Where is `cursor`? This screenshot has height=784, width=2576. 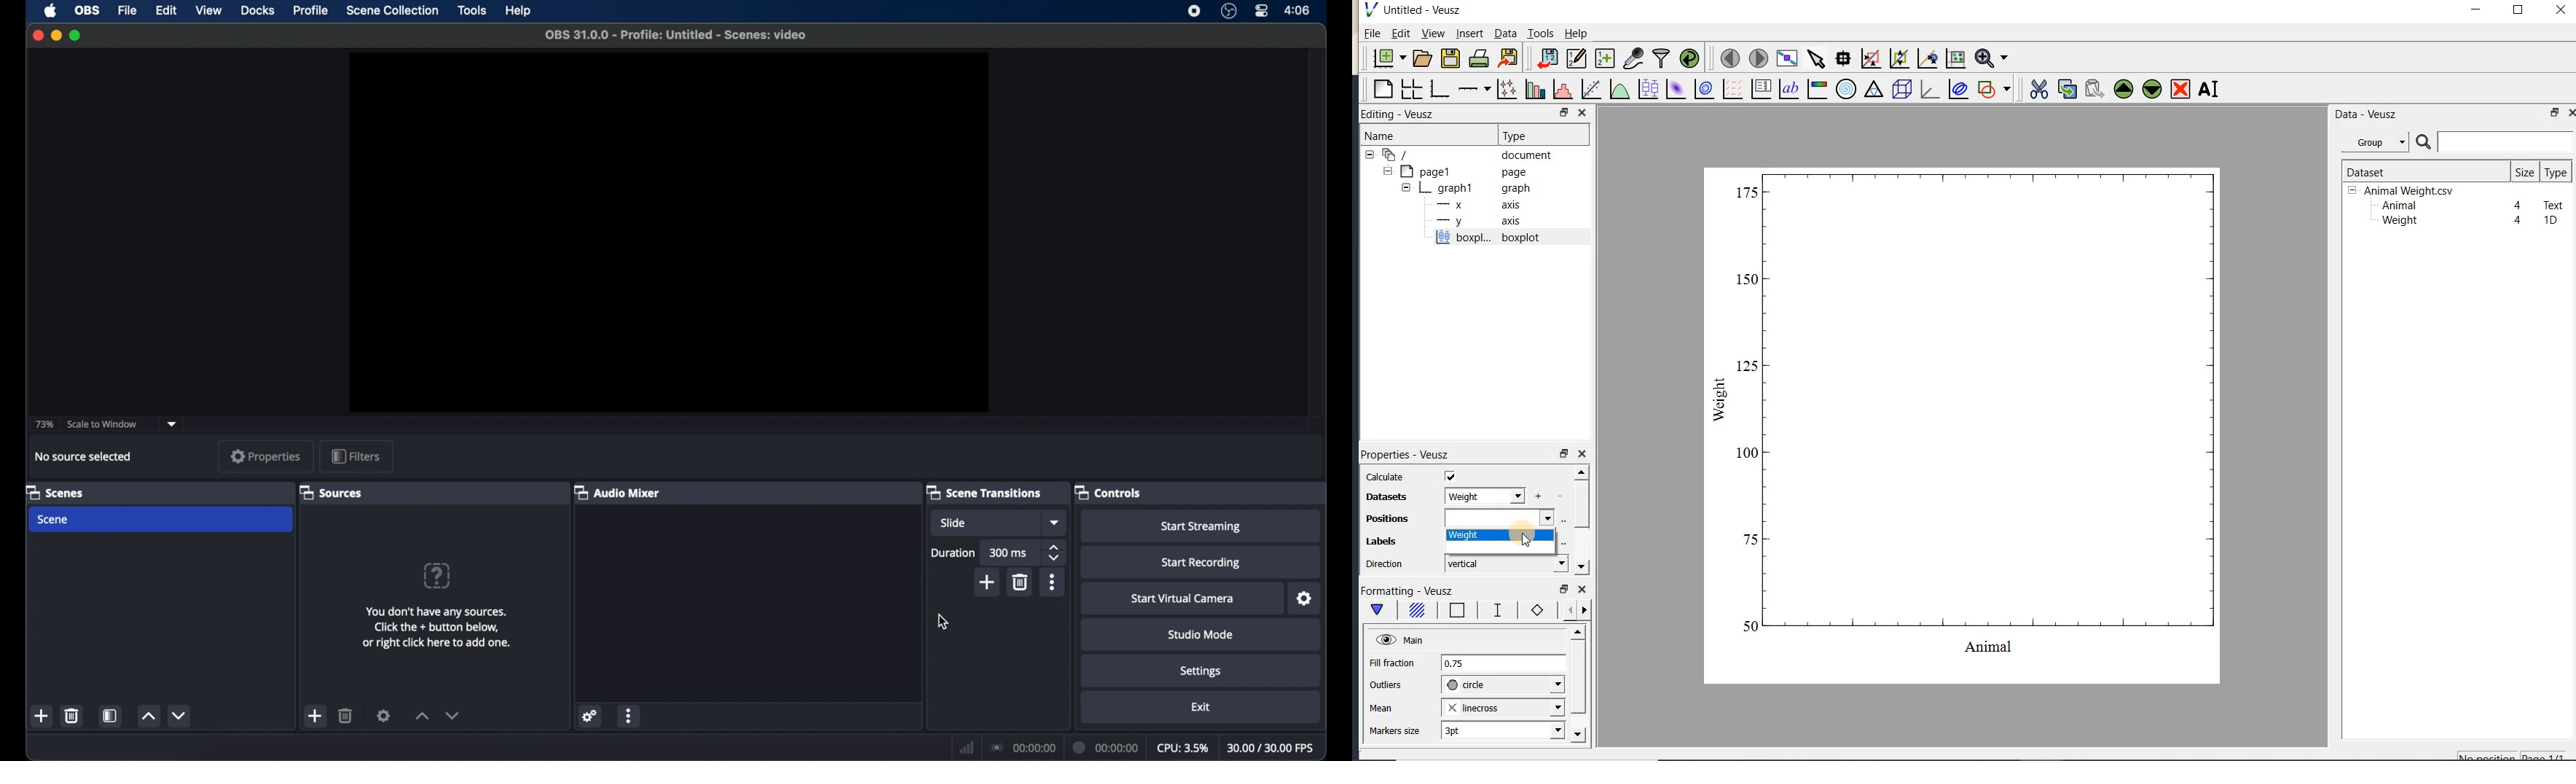
cursor is located at coordinates (943, 621).